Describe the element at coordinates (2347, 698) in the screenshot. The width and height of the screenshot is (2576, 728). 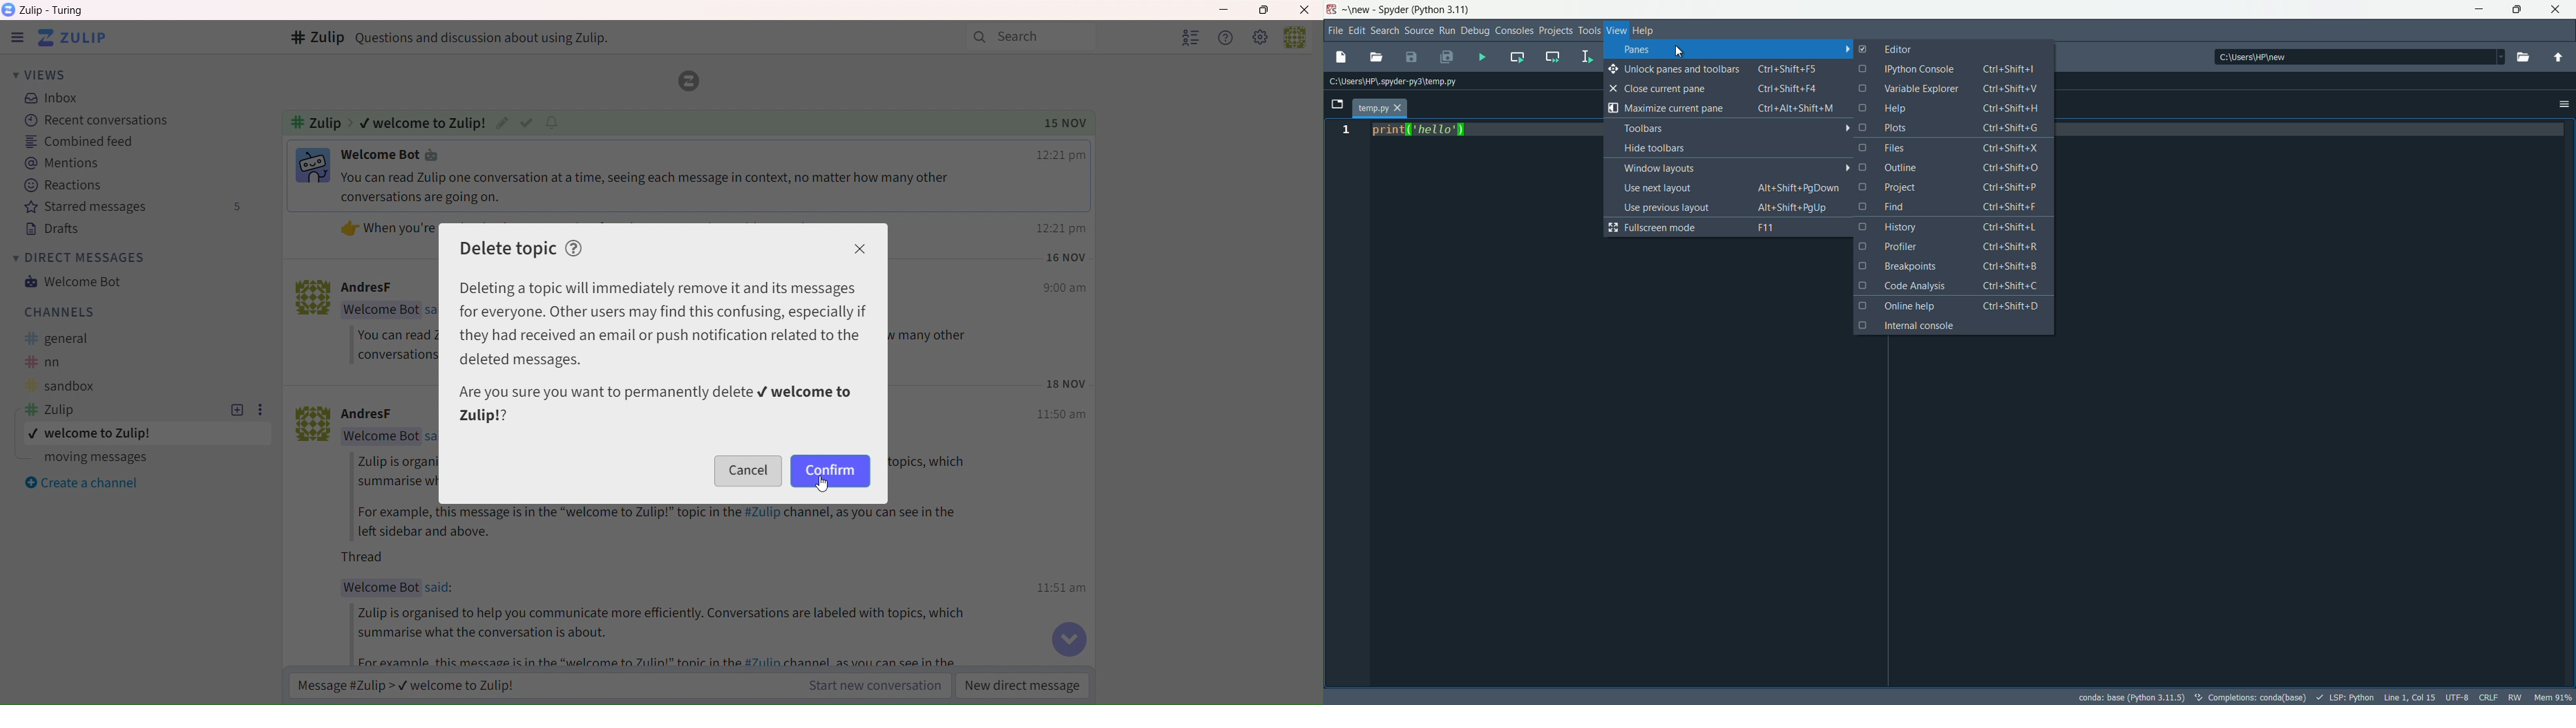
I see `LSP:Python` at that location.